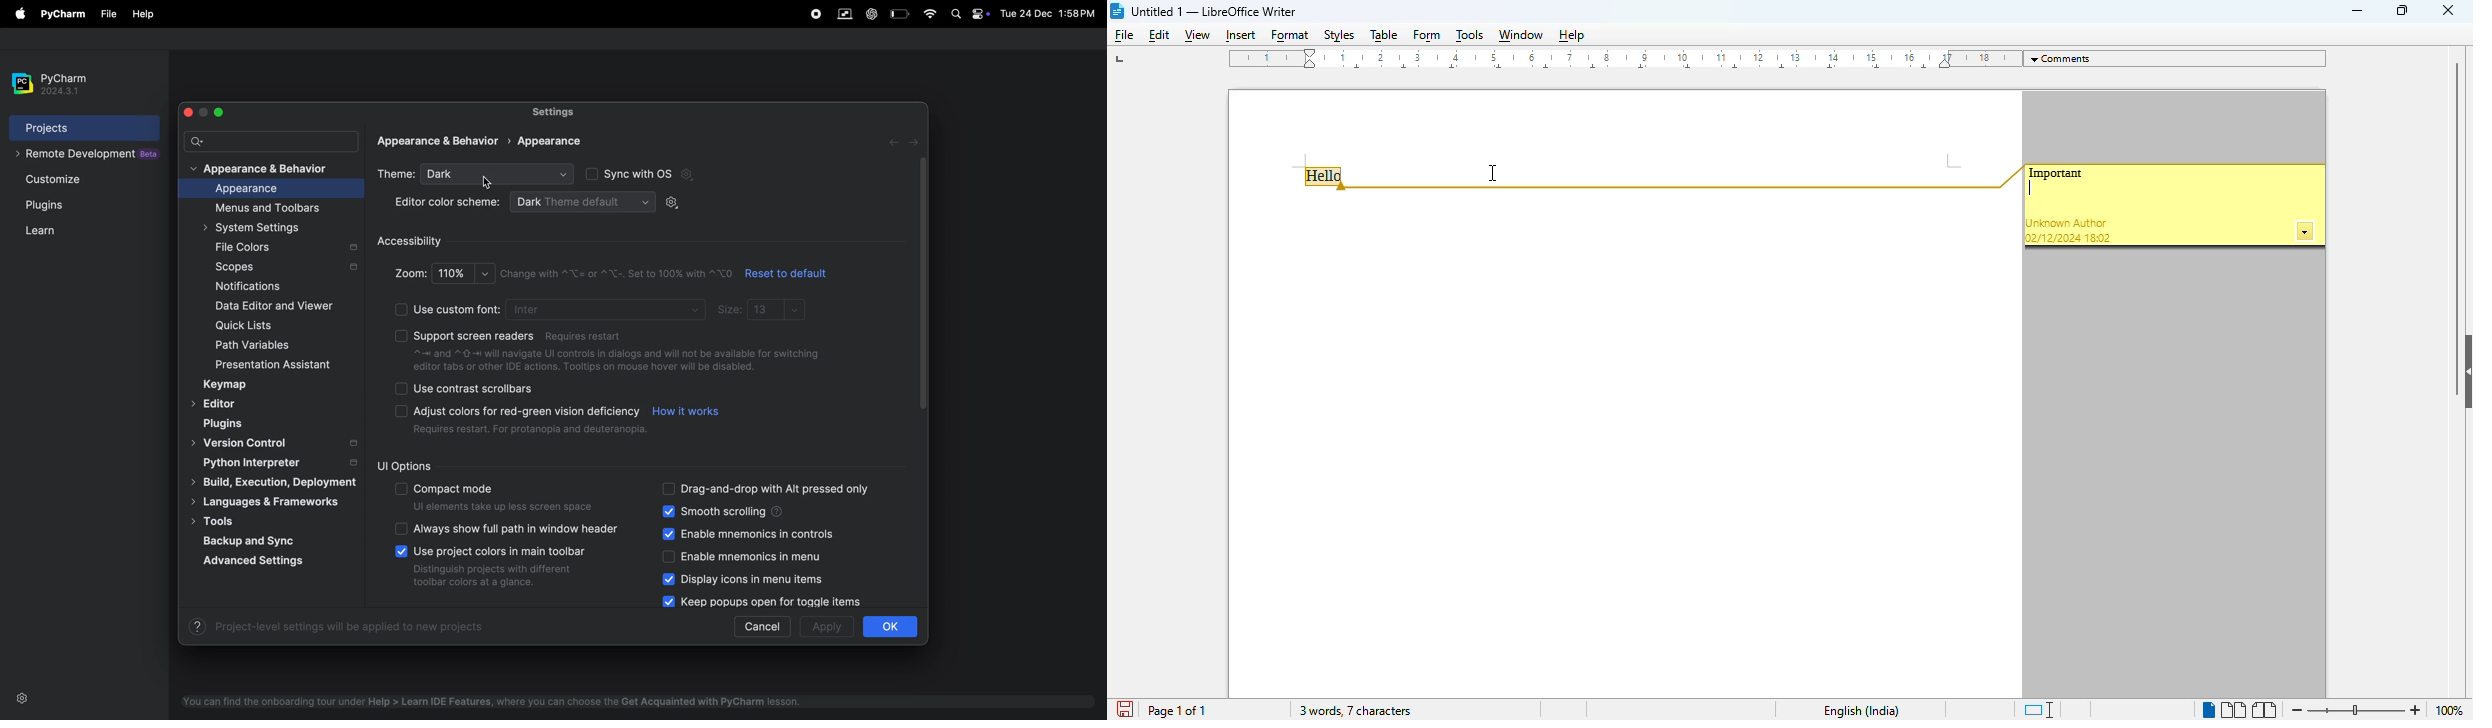  What do you see at coordinates (1520, 35) in the screenshot?
I see `window` at bounding box center [1520, 35].